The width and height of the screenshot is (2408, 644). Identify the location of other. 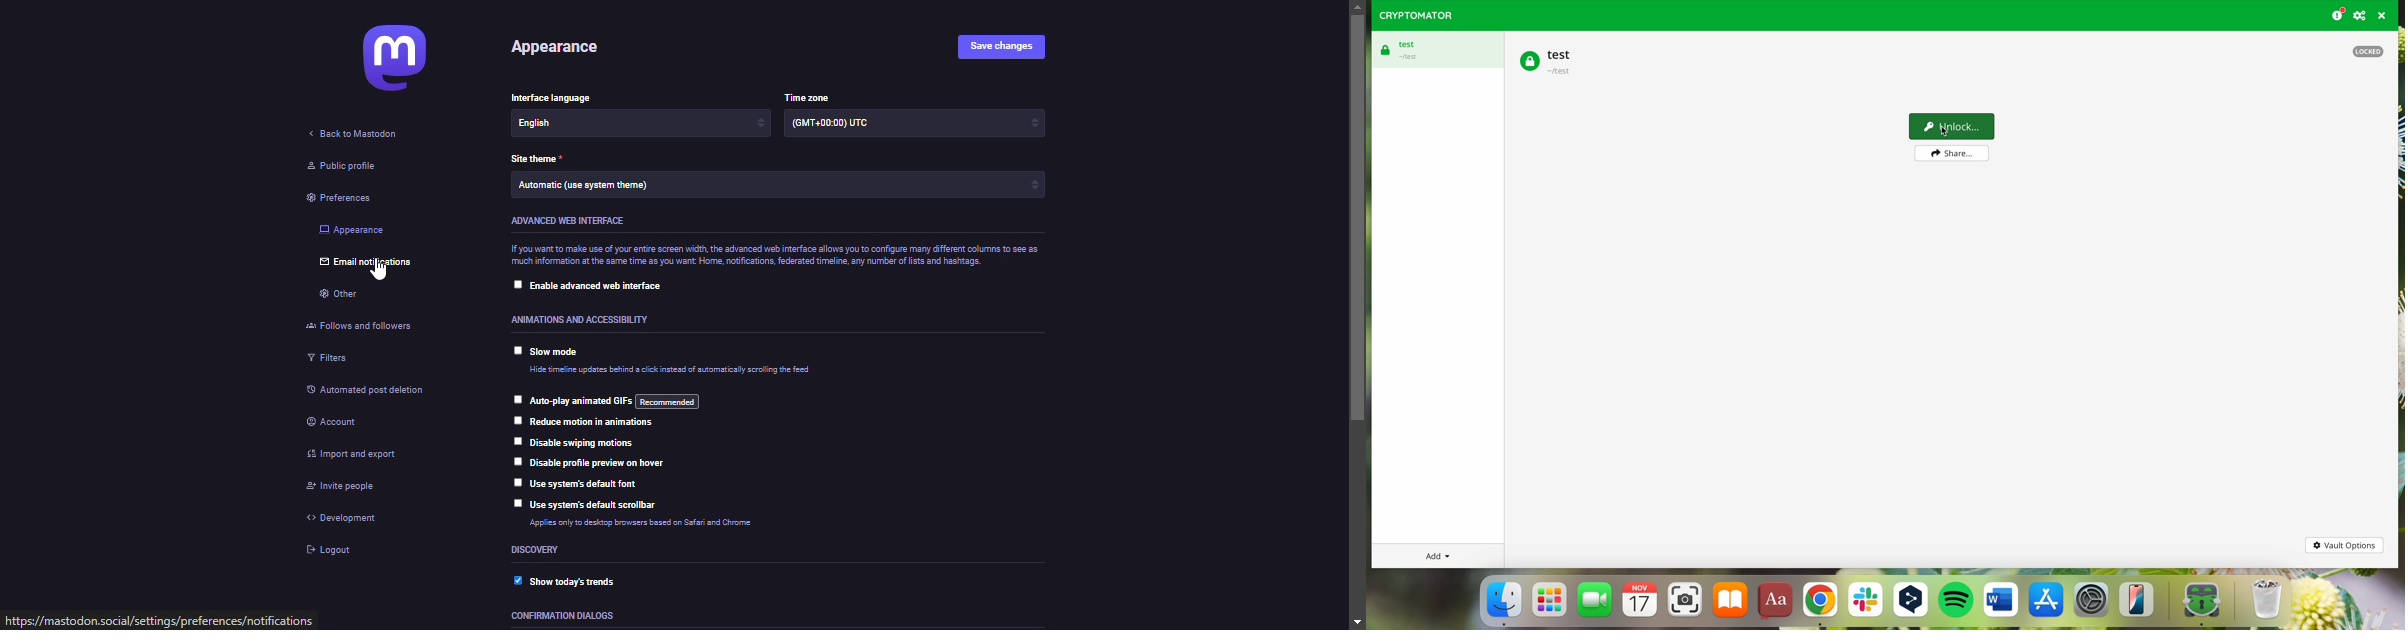
(338, 293).